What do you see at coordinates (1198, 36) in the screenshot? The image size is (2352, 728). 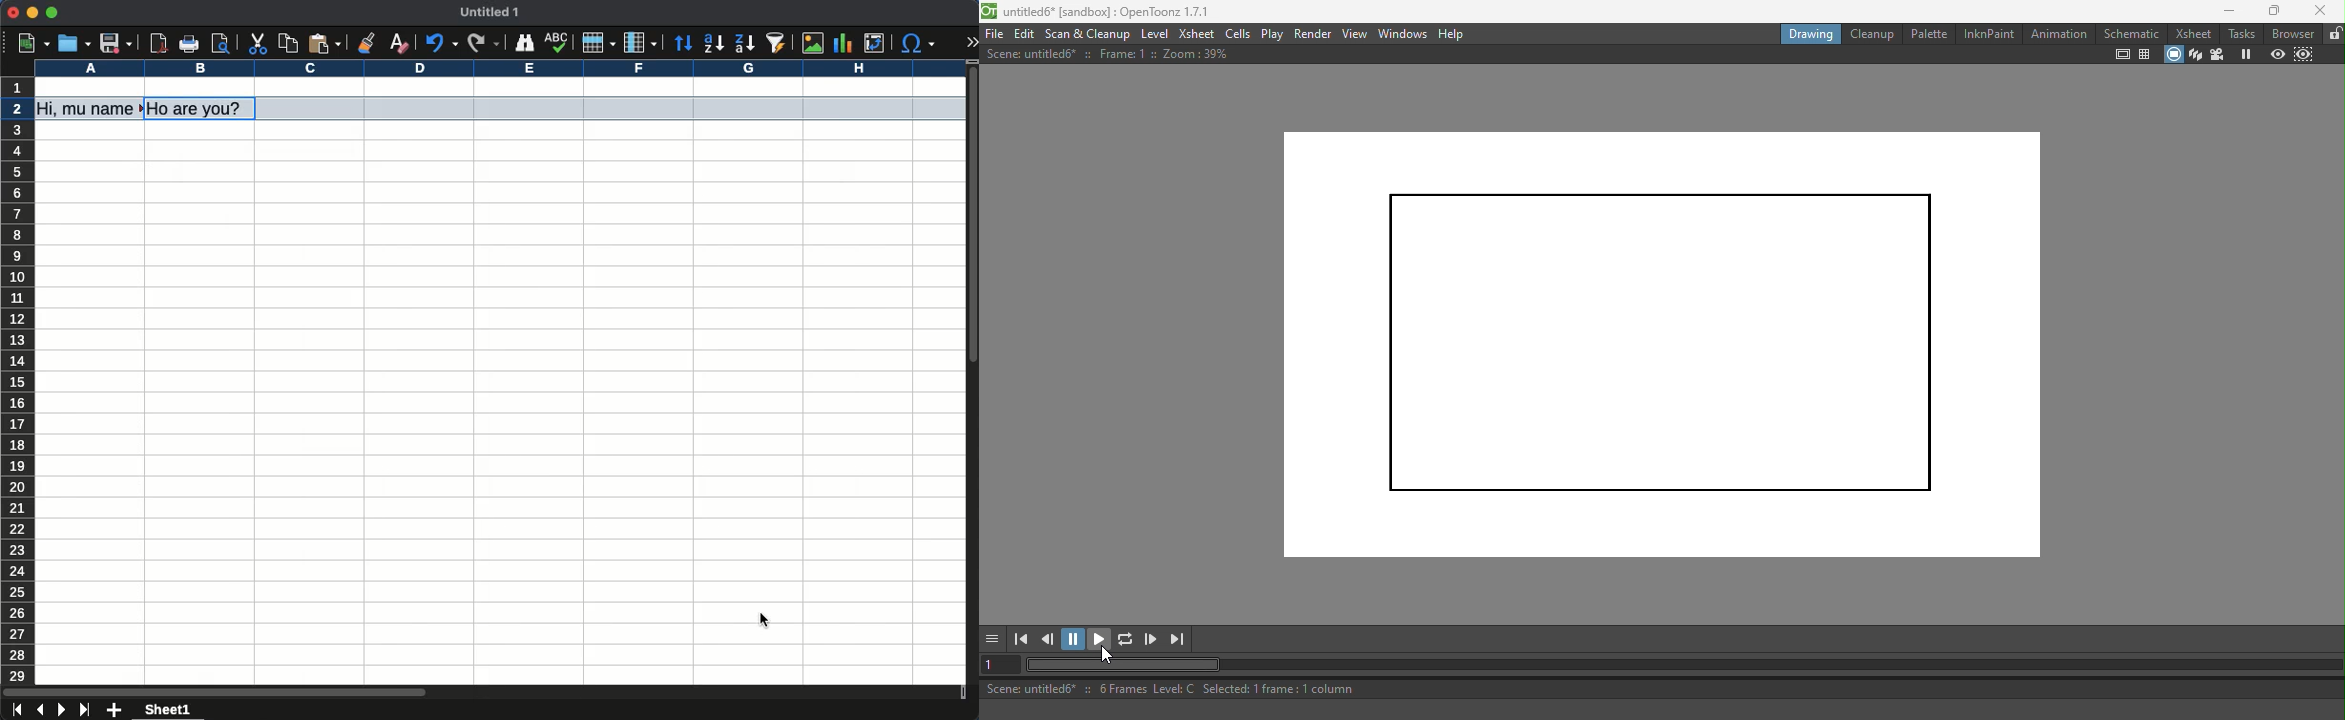 I see `Xsheet` at bounding box center [1198, 36].